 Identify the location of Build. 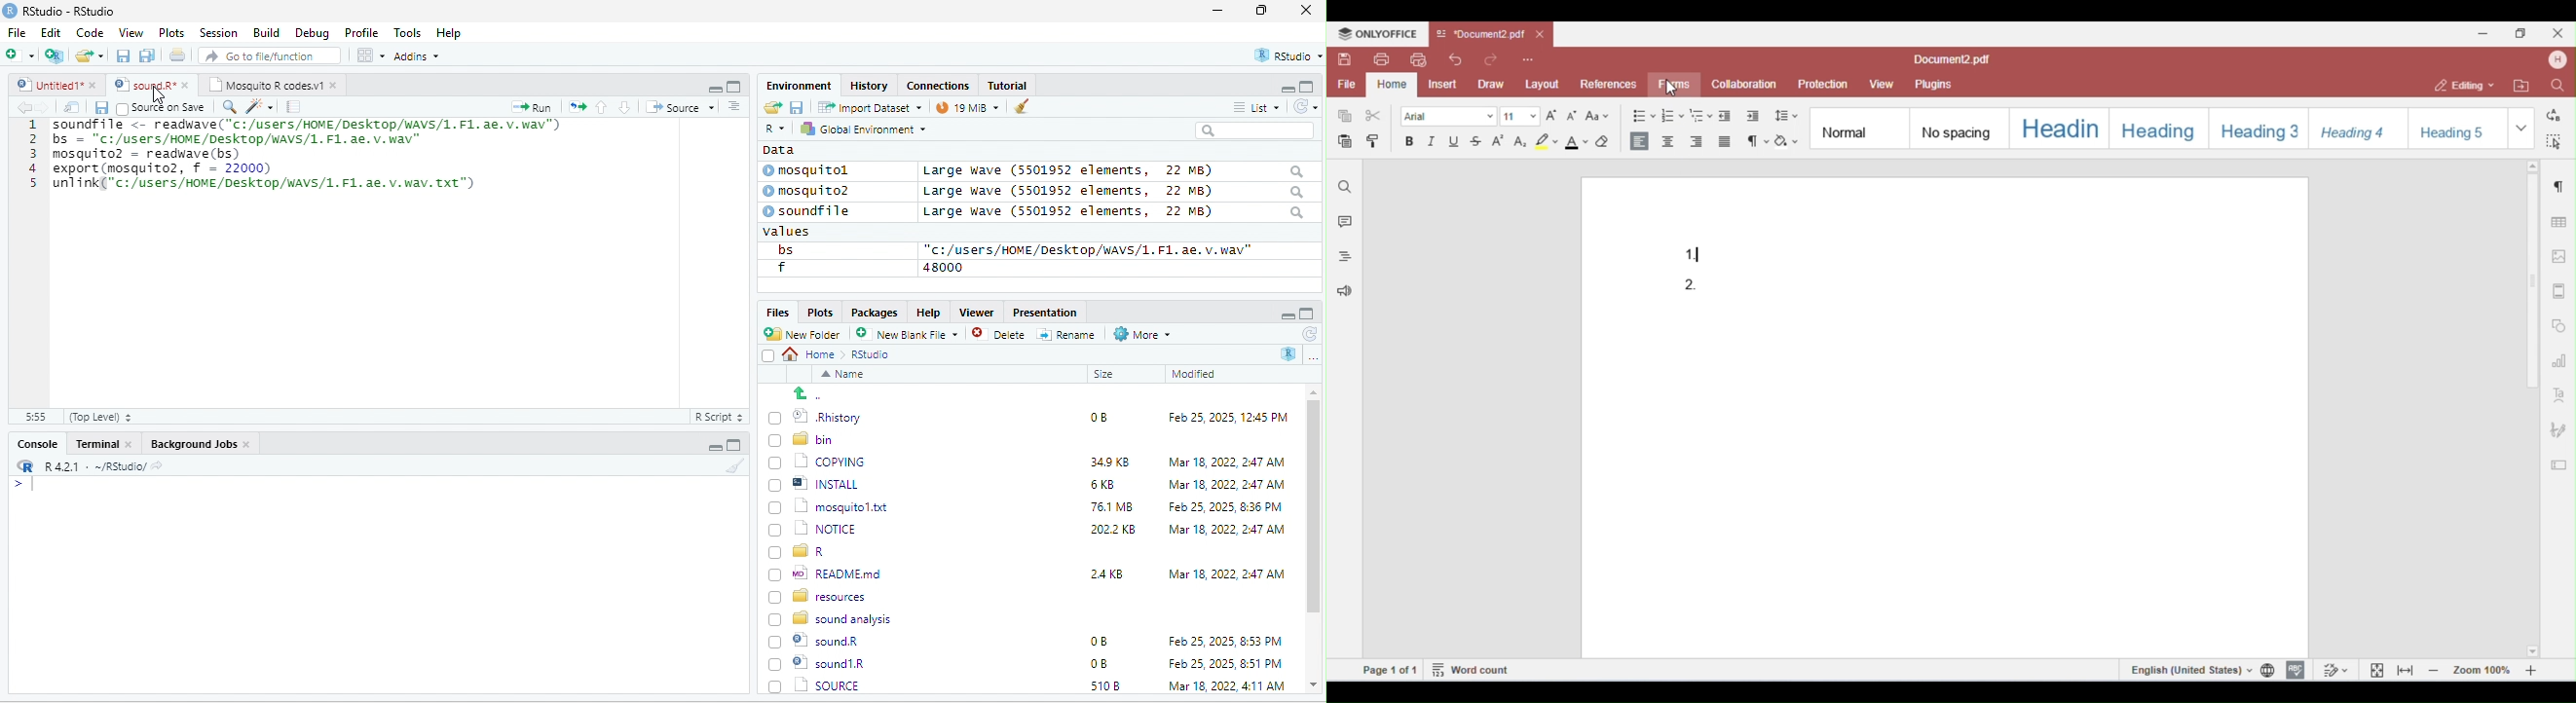
(267, 32).